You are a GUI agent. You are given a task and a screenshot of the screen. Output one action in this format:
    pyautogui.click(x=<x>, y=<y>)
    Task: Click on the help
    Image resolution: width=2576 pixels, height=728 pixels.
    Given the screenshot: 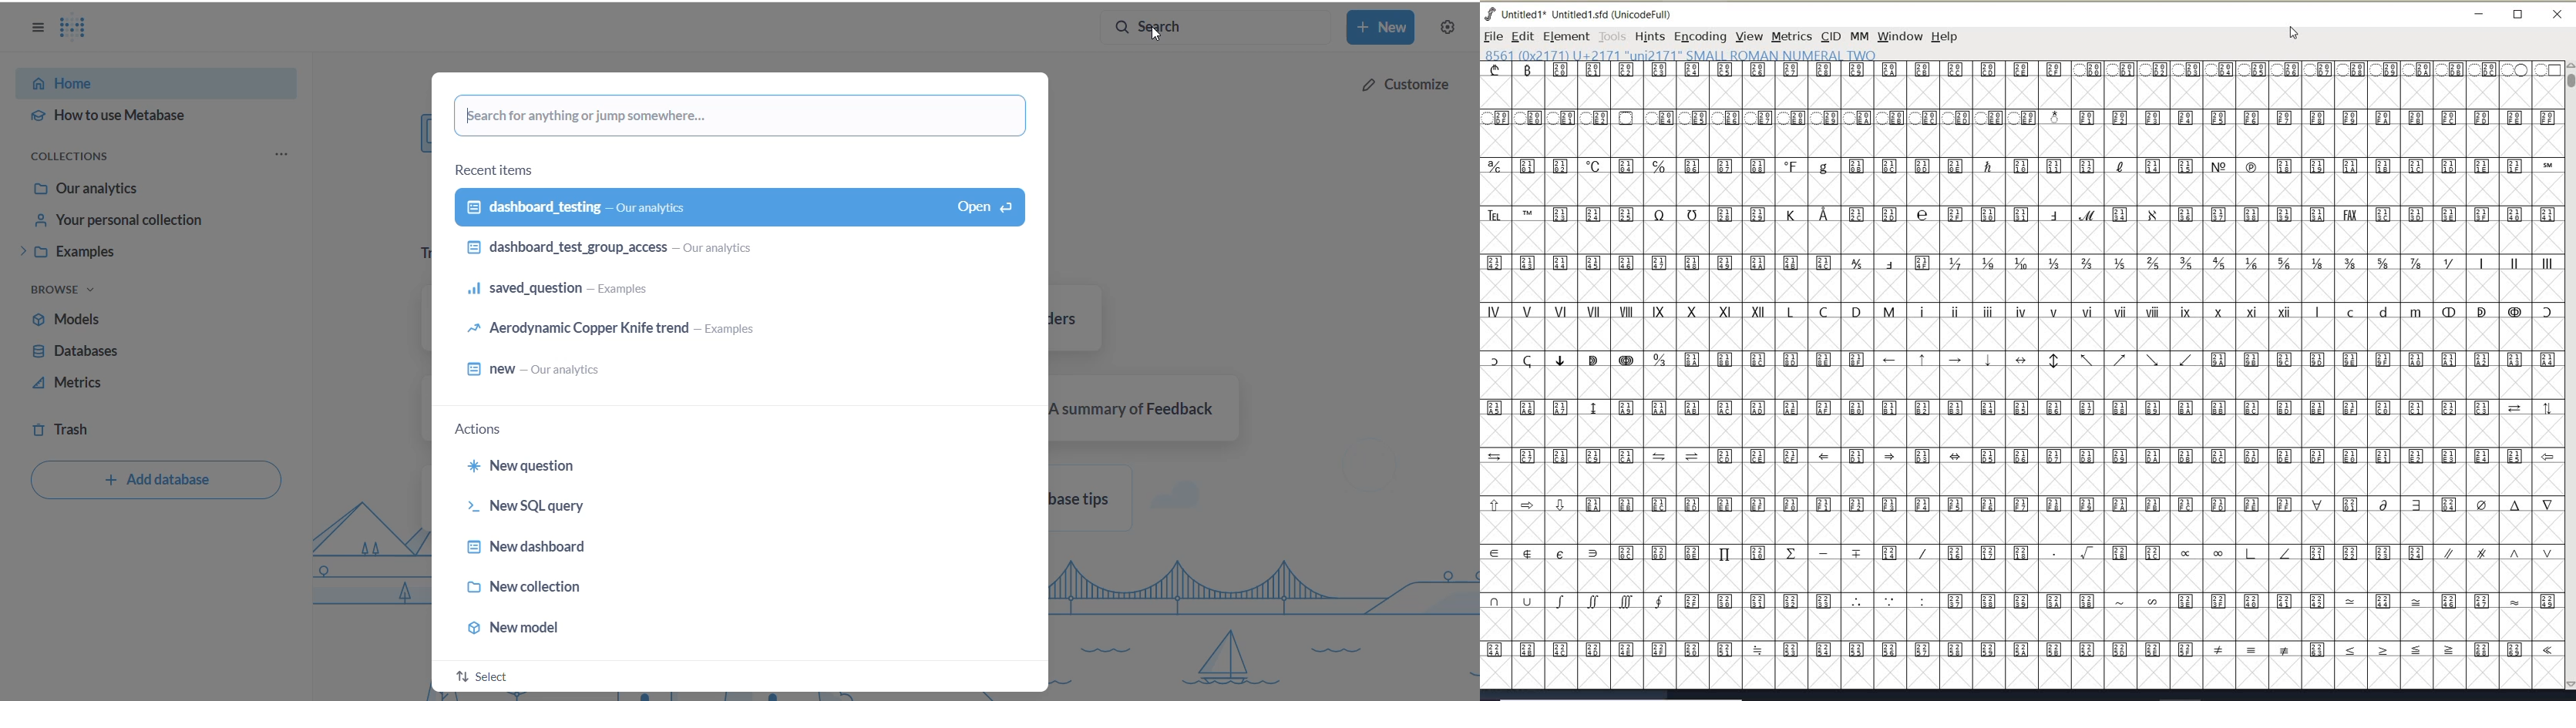 What is the action you would take?
    pyautogui.click(x=1947, y=38)
    